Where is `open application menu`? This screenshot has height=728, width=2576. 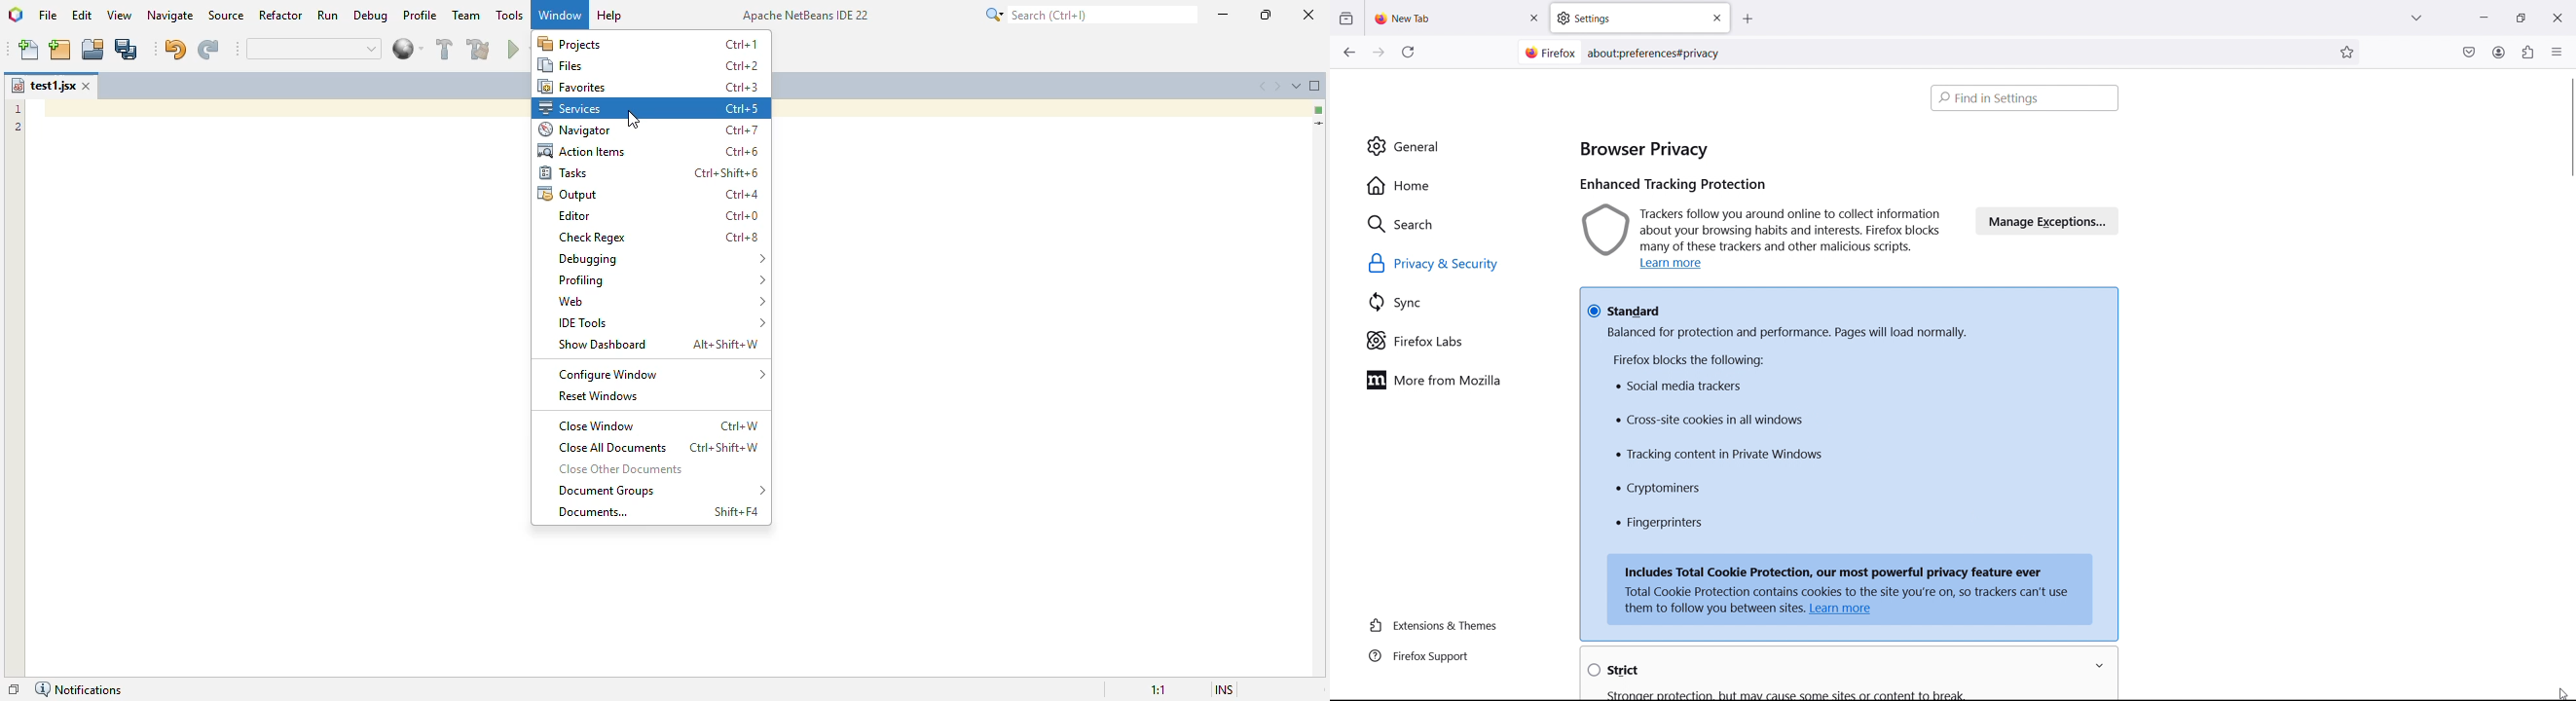 open application menu is located at coordinates (2557, 51).